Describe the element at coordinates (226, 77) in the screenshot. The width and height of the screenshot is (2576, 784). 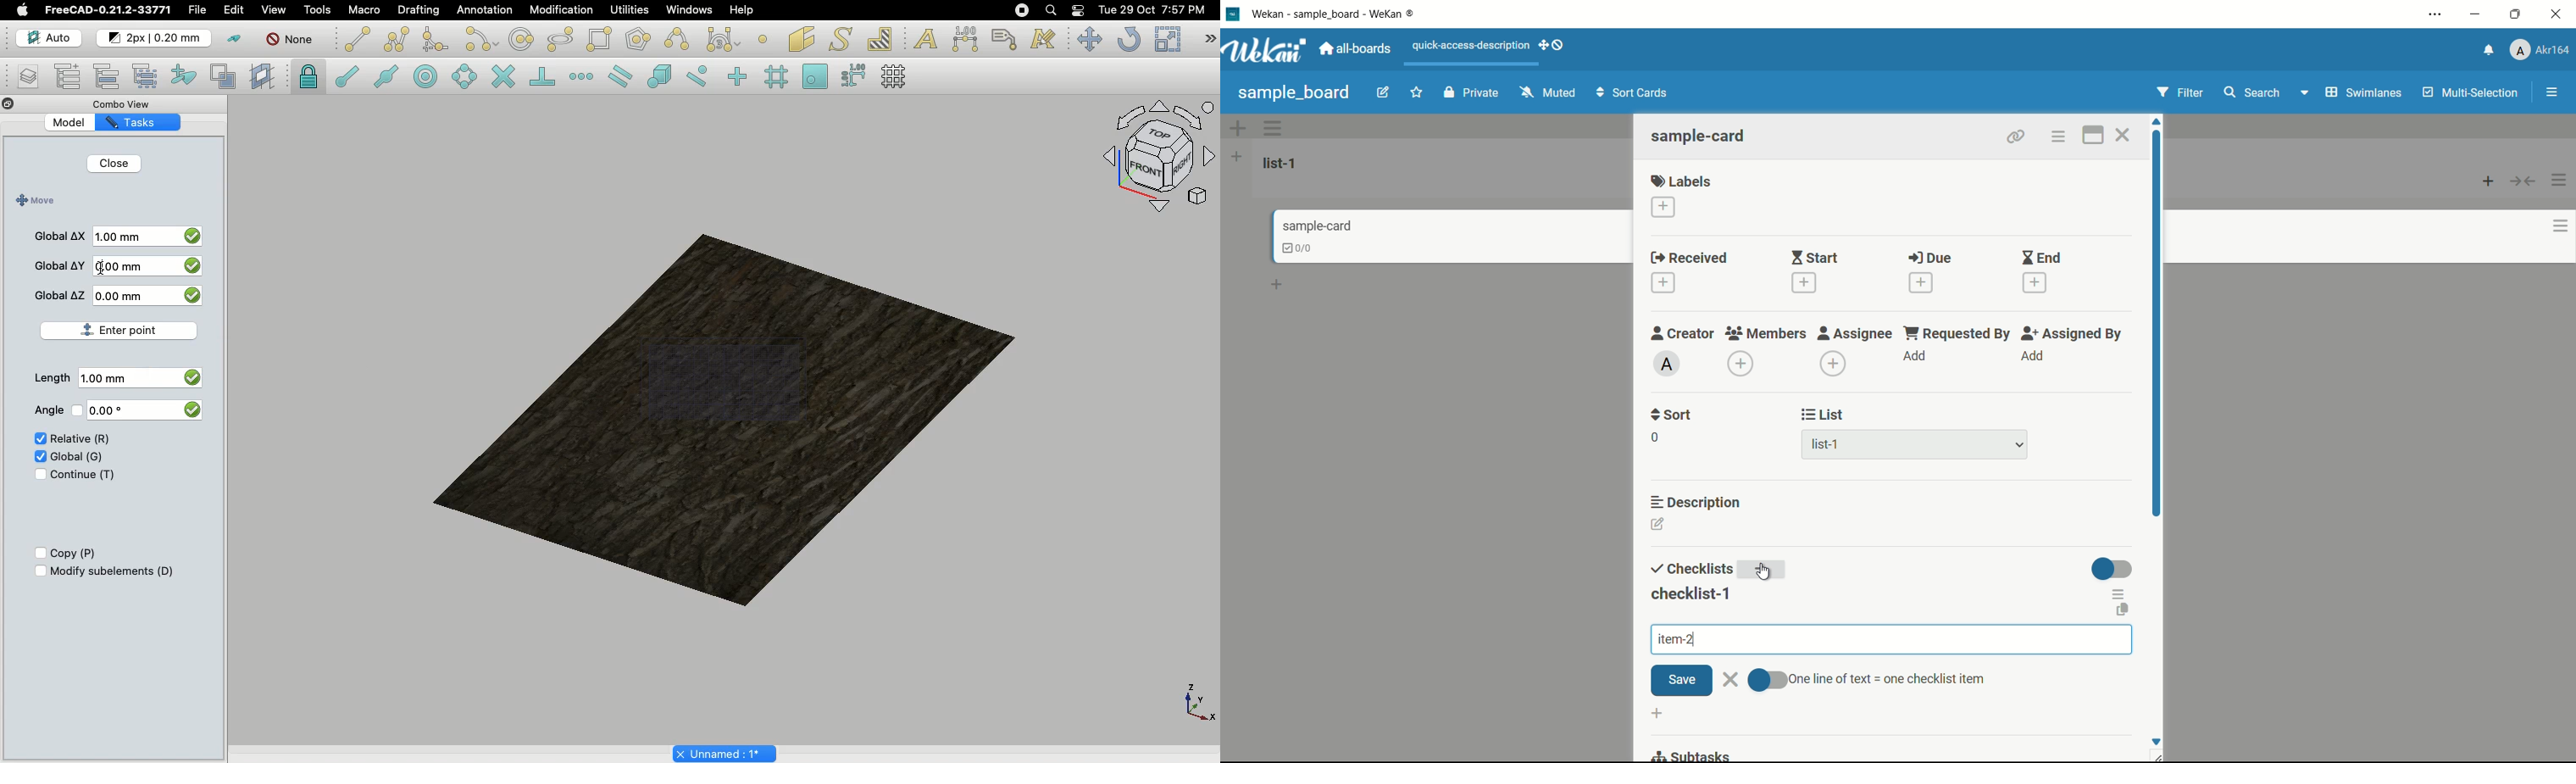
I see `Create working plane proxy` at that location.